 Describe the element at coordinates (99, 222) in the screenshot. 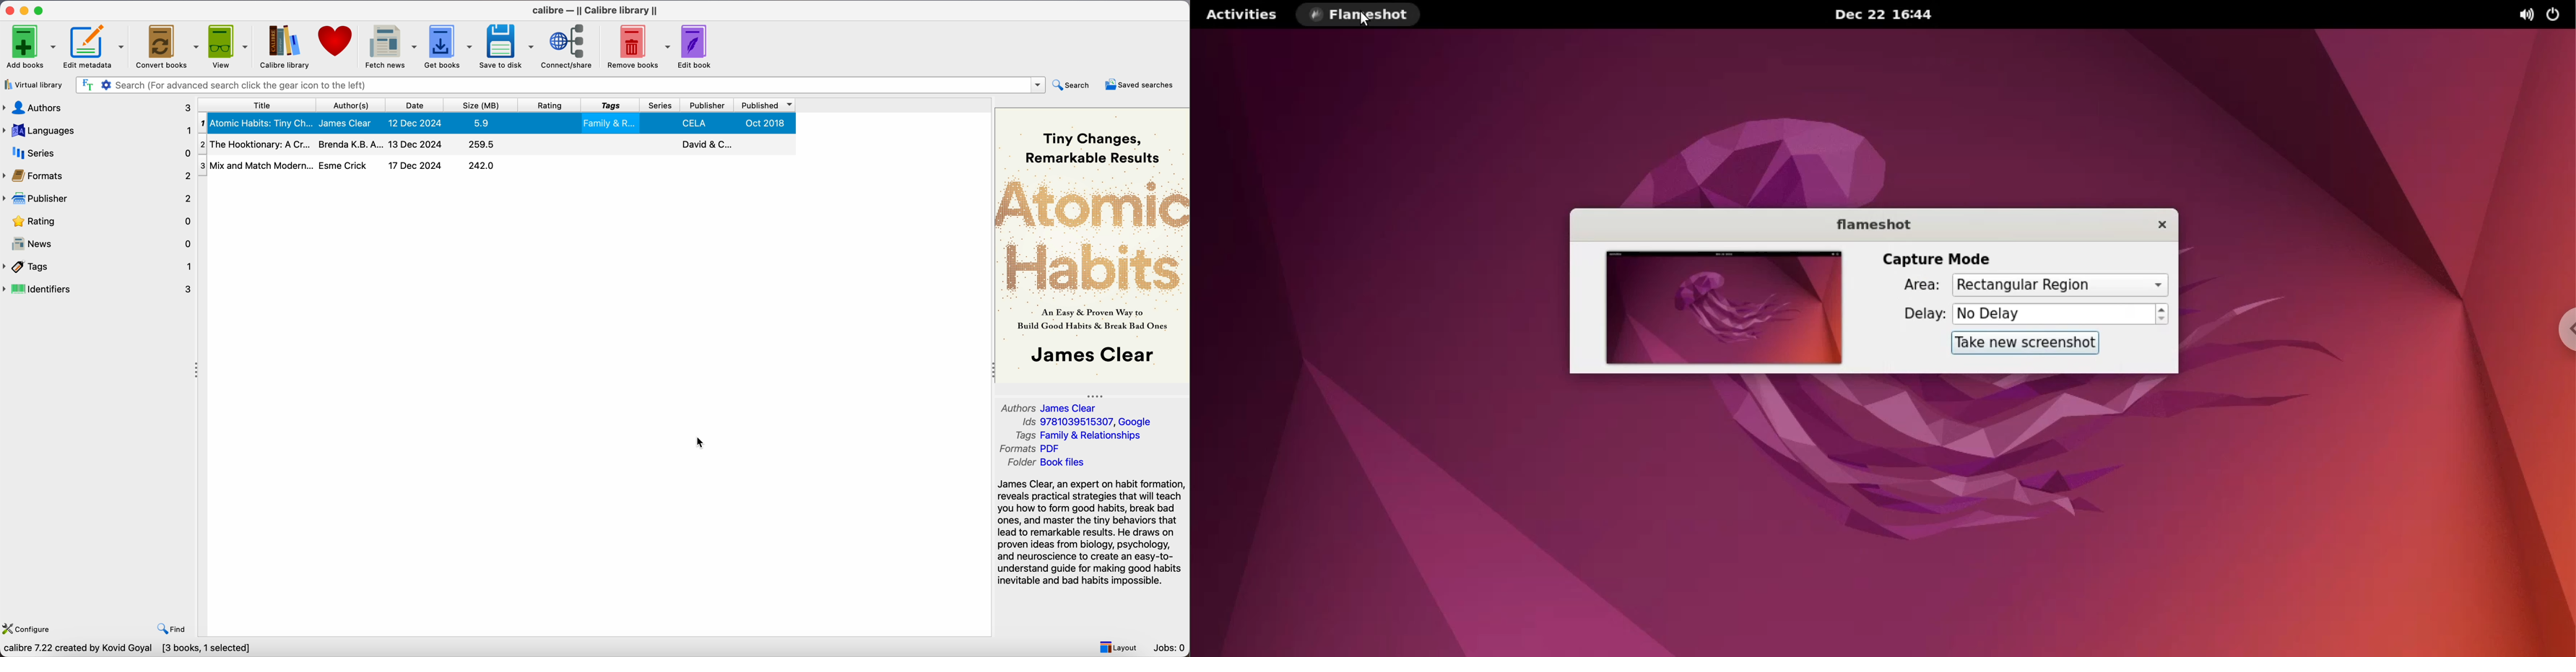

I see `rating` at that location.